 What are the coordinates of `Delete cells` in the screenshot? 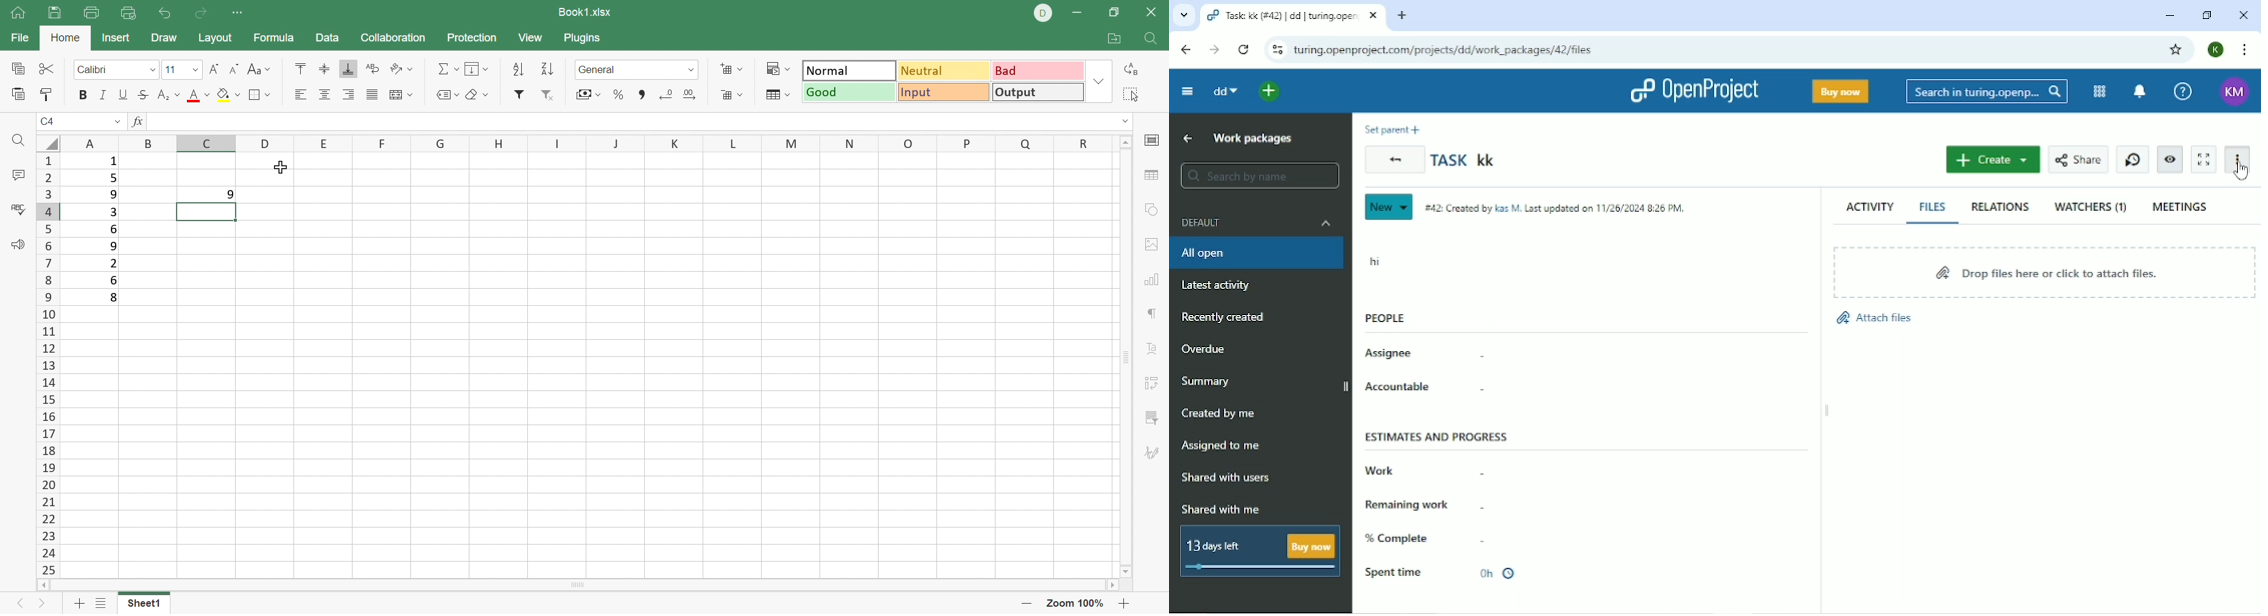 It's located at (732, 95).